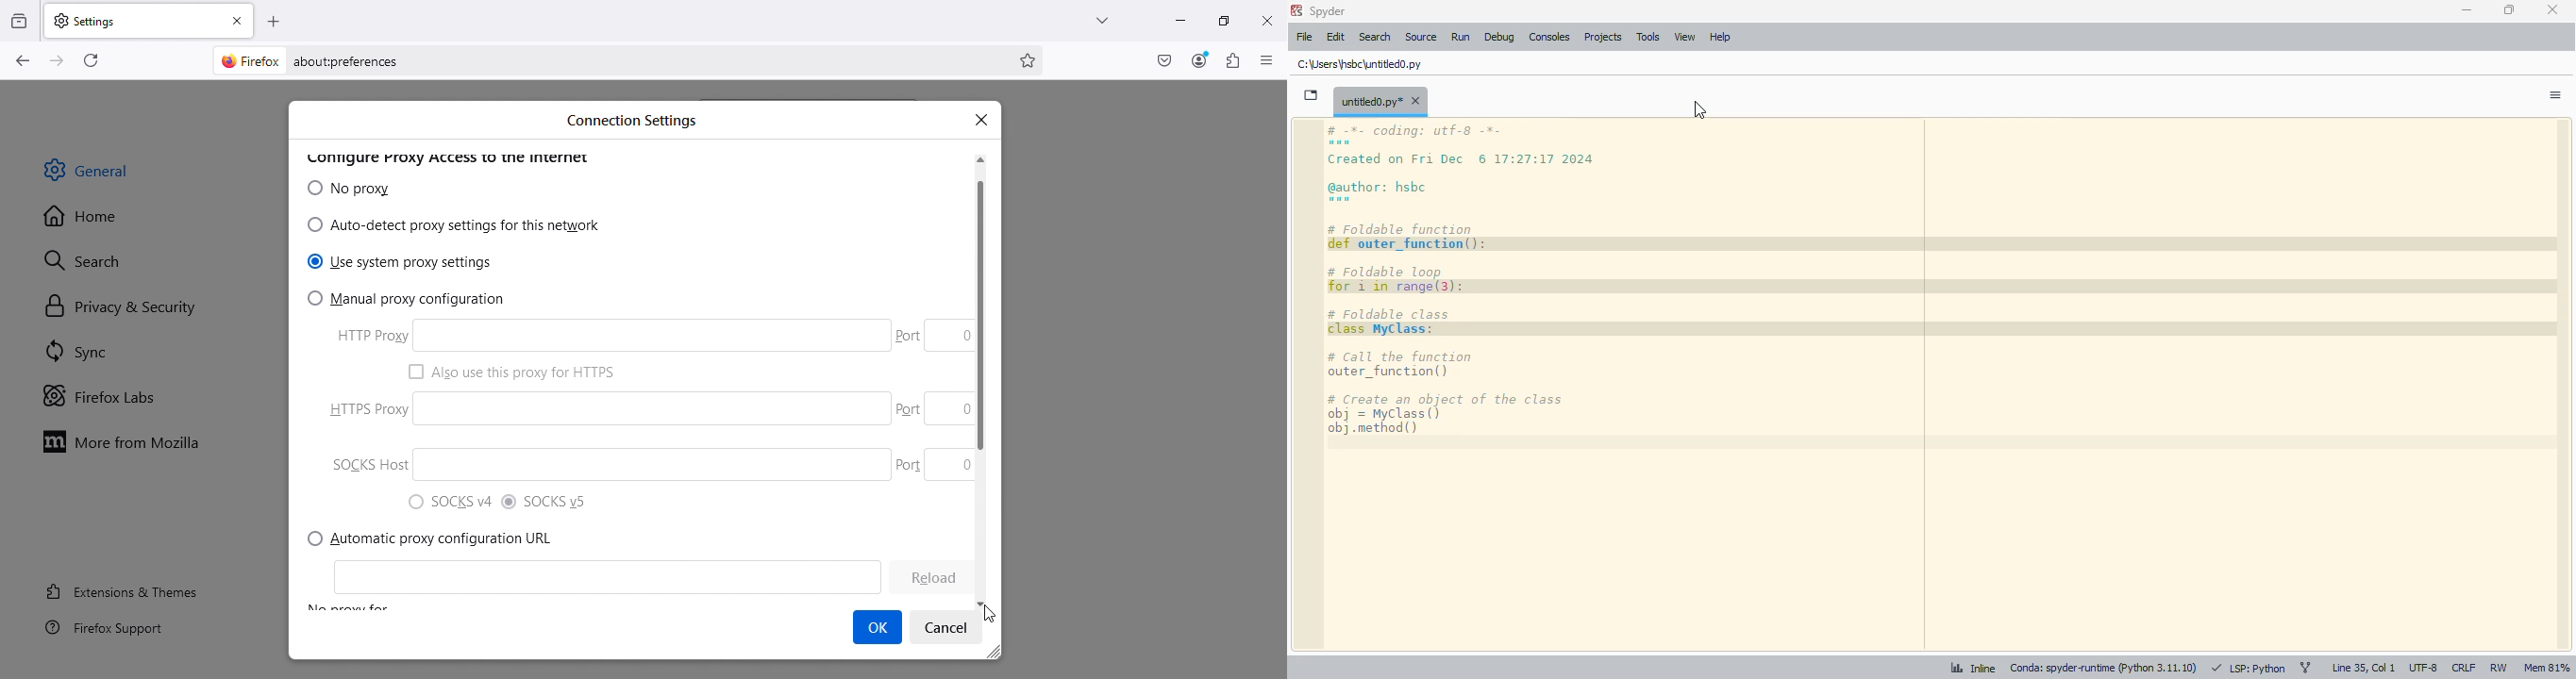  What do you see at coordinates (1498, 37) in the screenshot?
I see `debug` at bounding box center [1498, 37].